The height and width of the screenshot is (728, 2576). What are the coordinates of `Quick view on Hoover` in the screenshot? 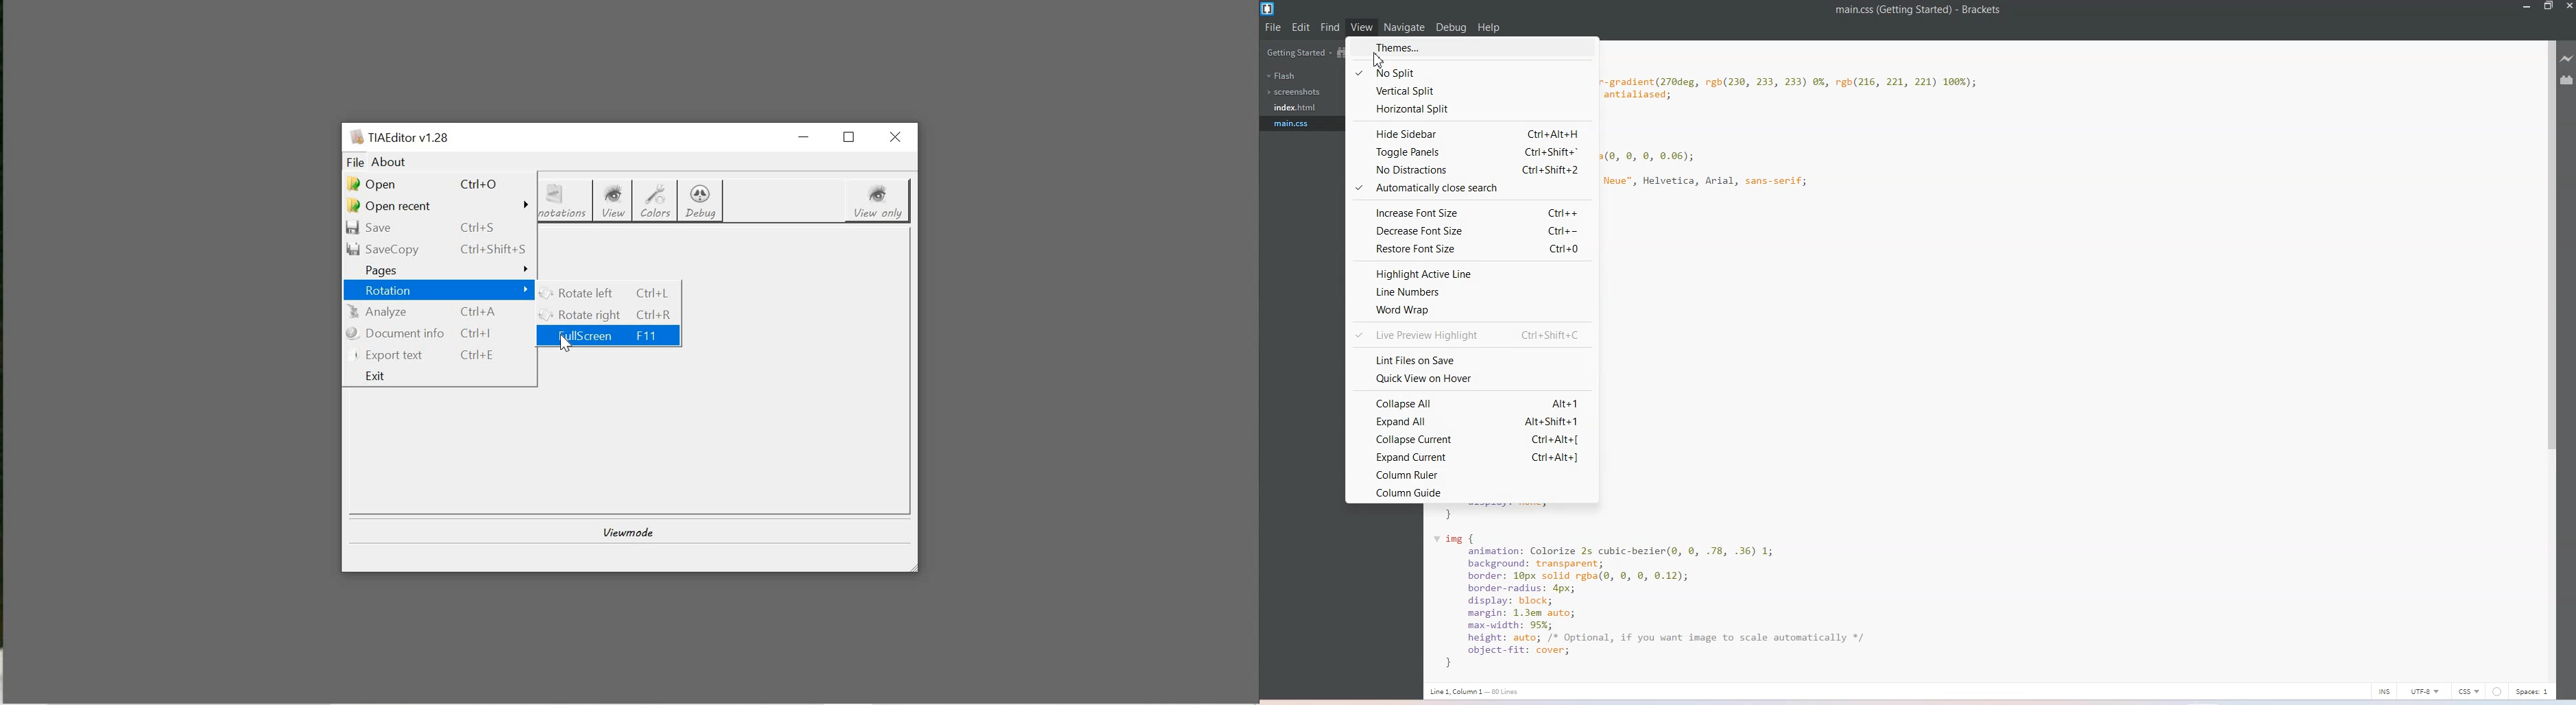 It's located at (1472, 378).